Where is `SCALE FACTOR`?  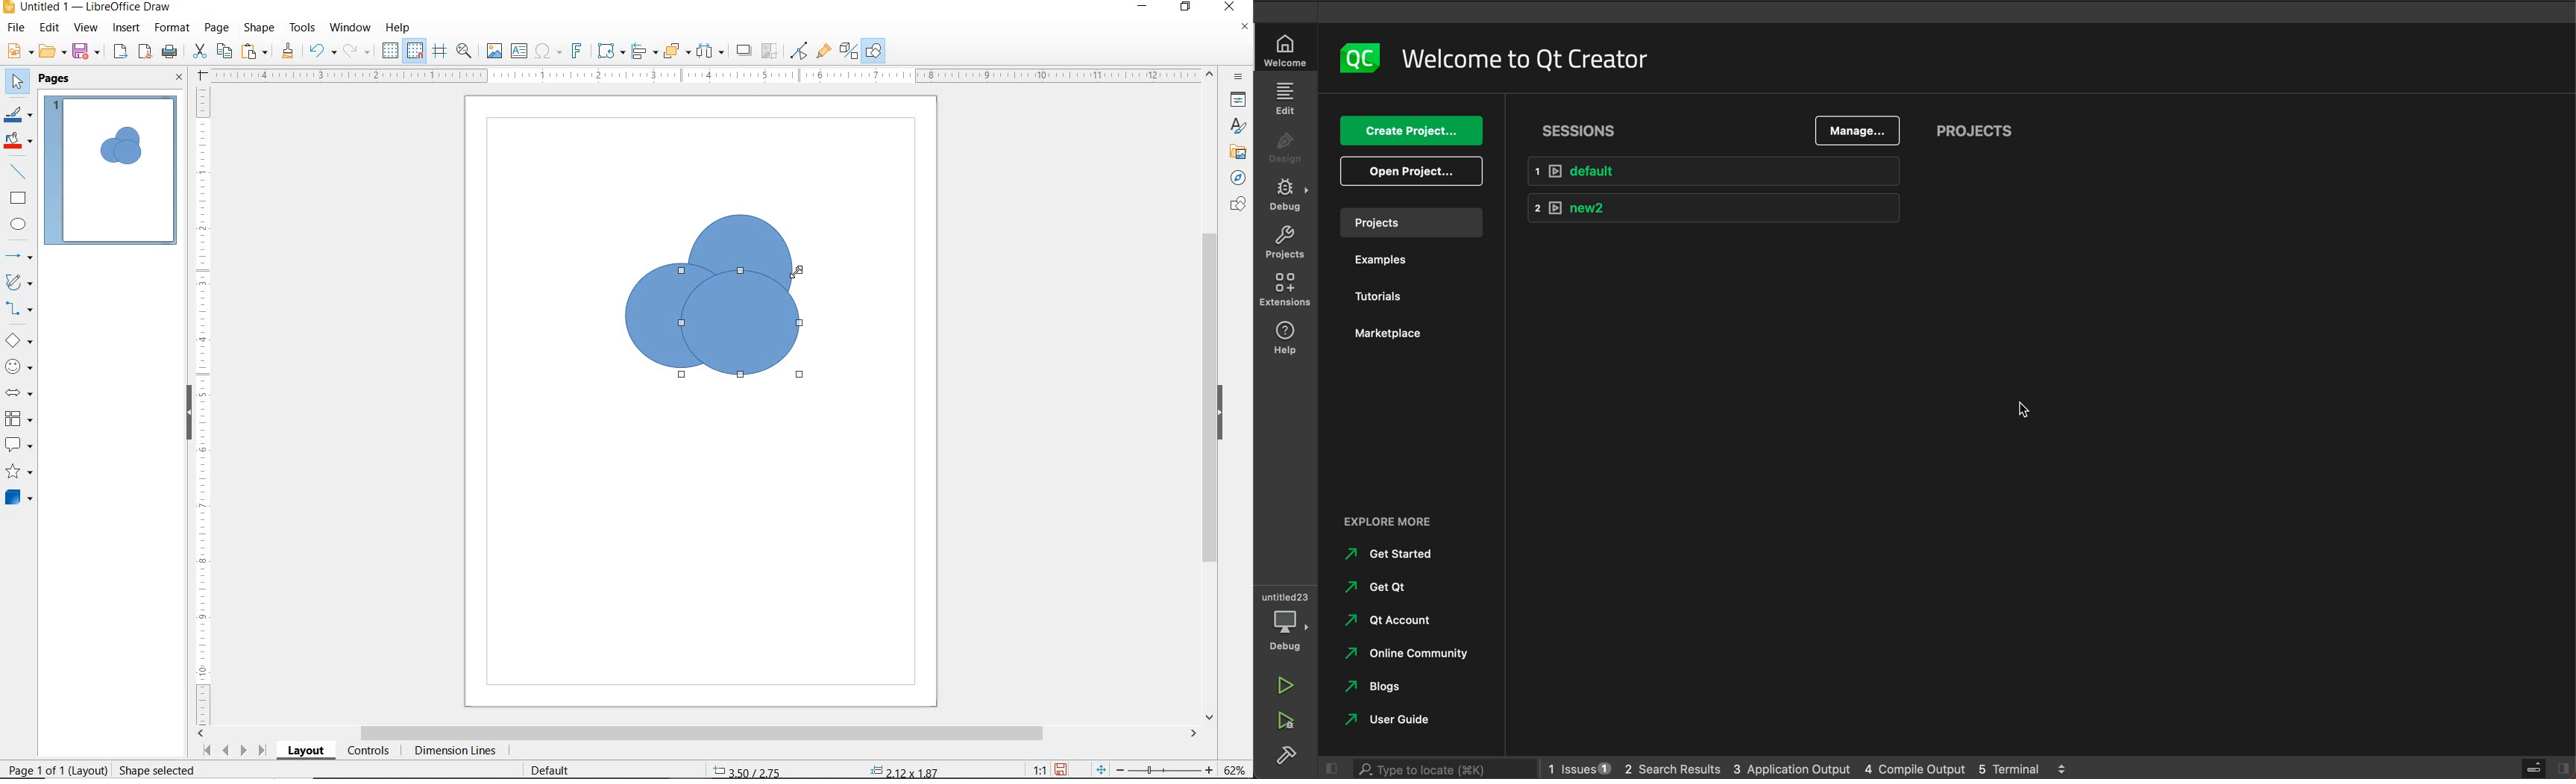 SCALE FACTOR is located at coordinates (1032, 769).